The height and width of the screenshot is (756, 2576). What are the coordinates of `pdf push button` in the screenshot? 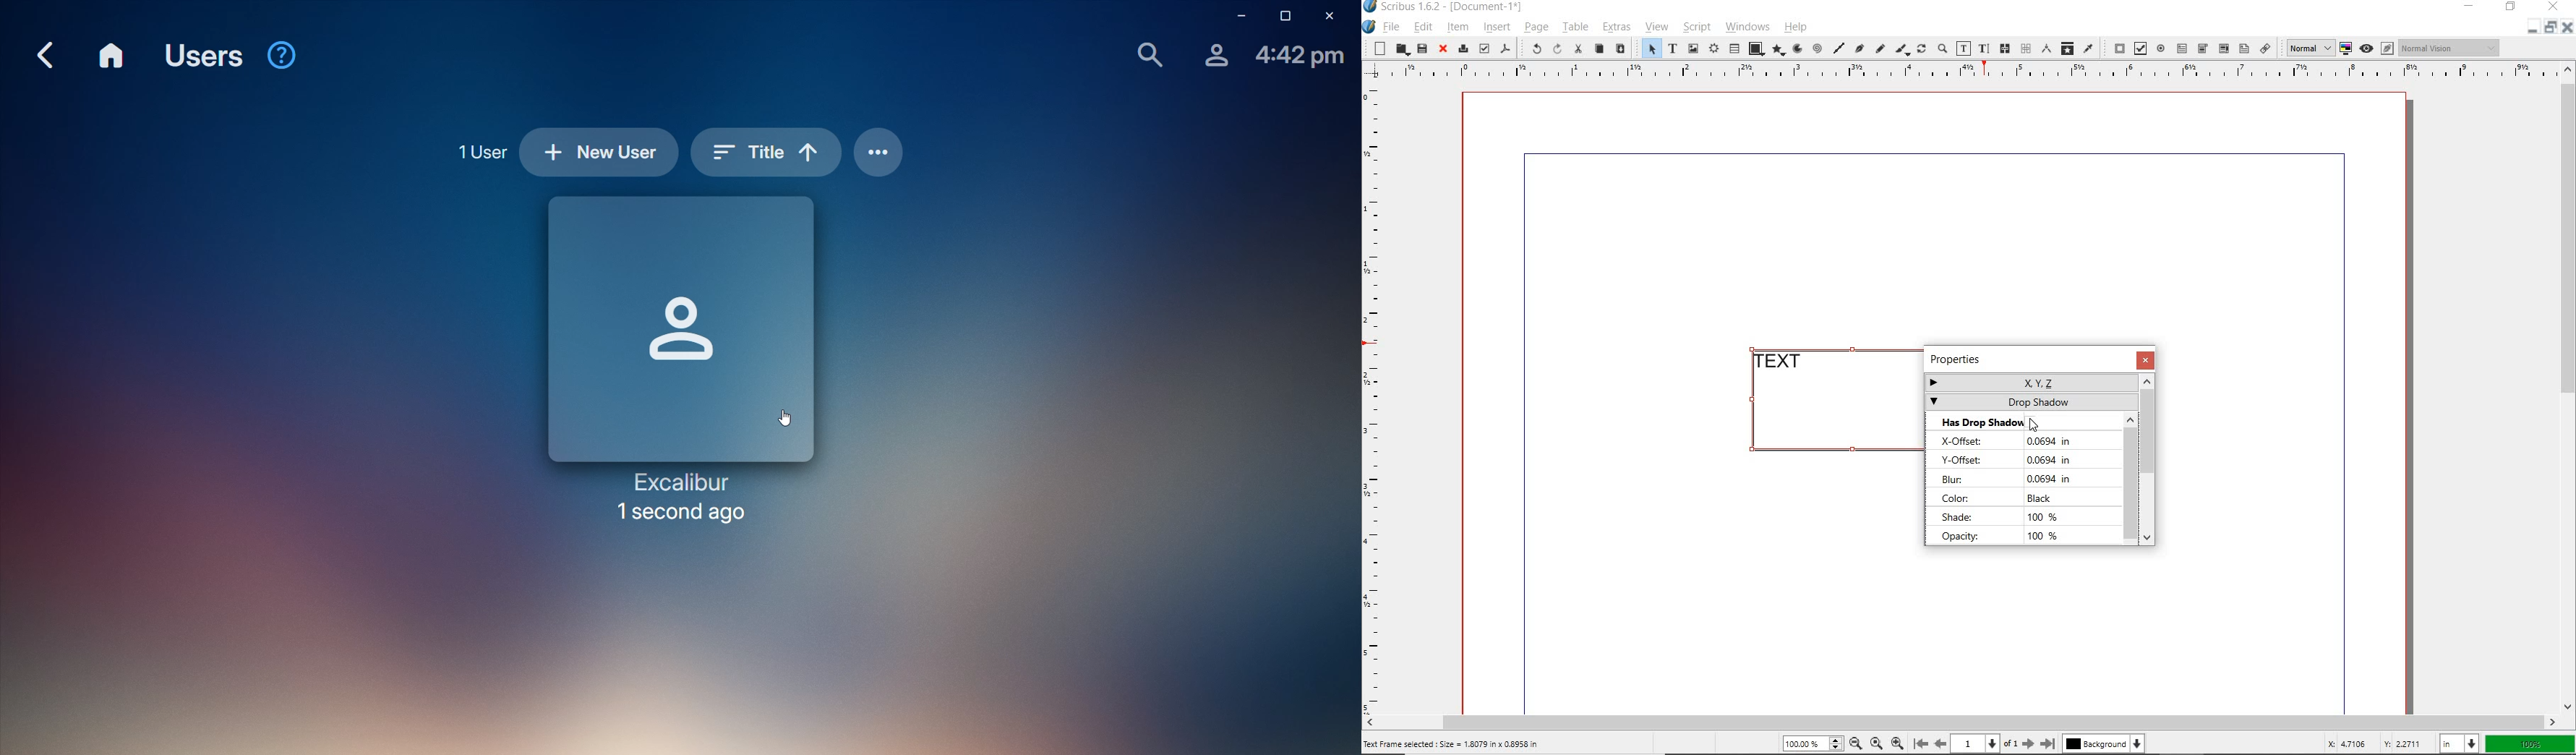 It's located at (2115, 48).